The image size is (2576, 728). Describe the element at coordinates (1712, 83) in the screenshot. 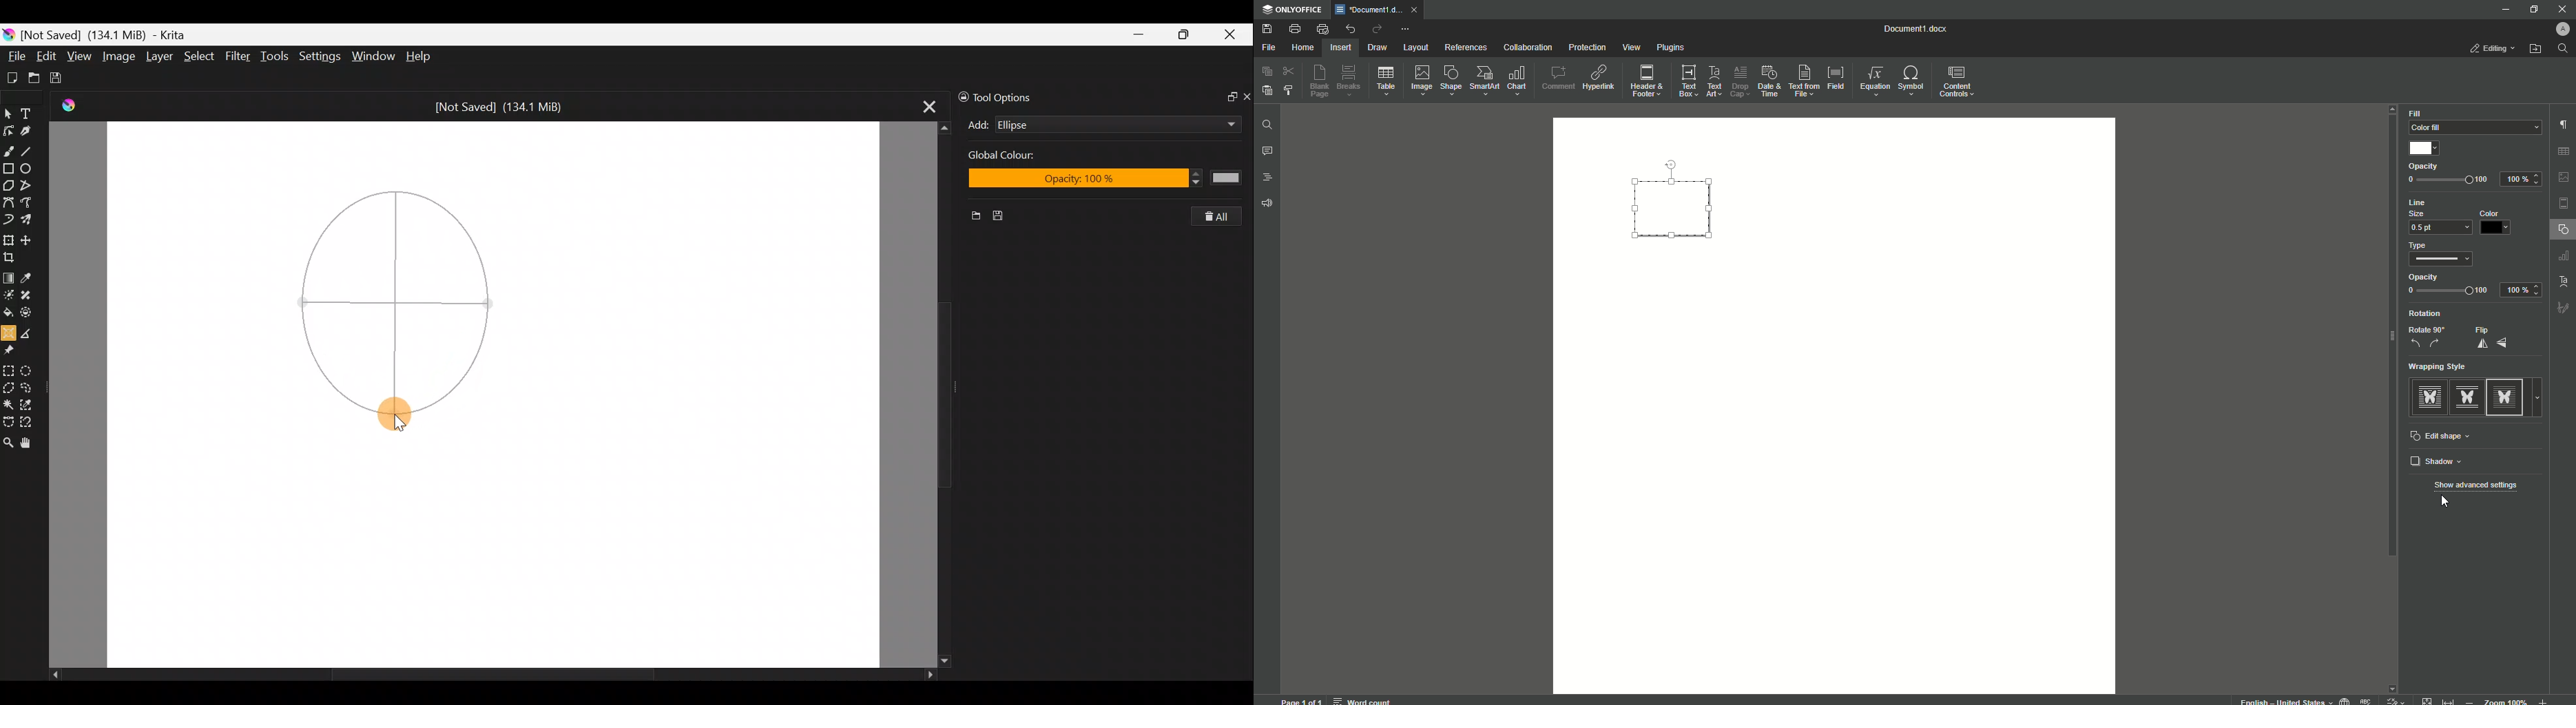

I see `Text Art` at that location.